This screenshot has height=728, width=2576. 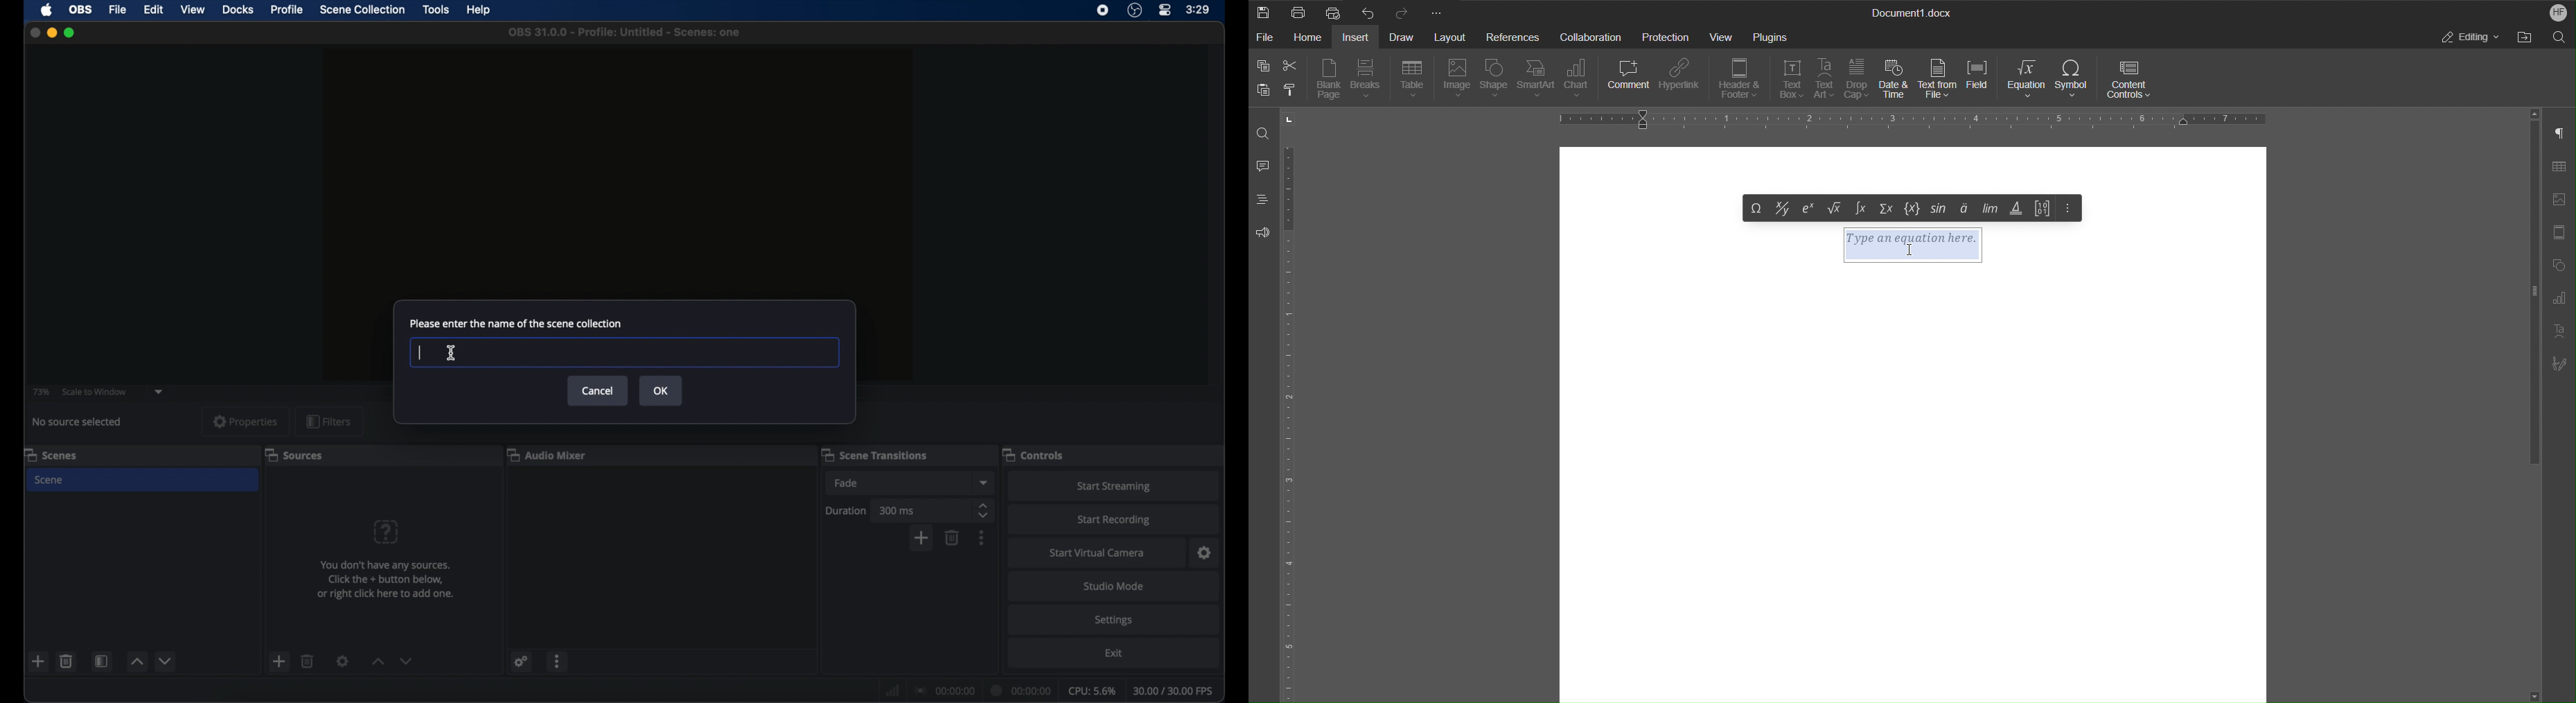 I want to click on Text from File, so click(x=1939, y=79).